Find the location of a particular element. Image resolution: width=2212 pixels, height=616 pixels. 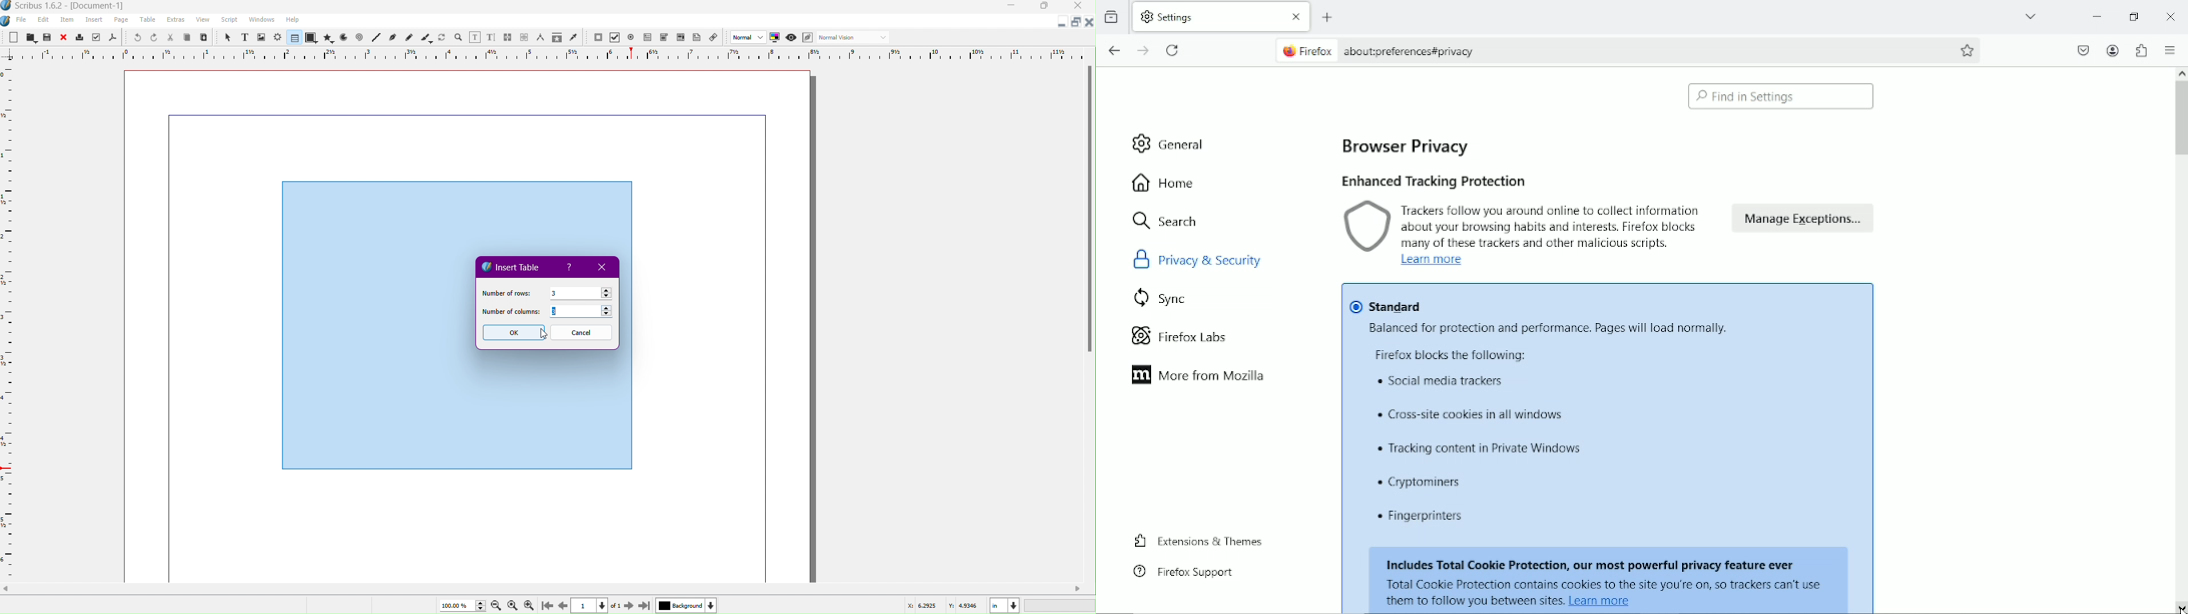

minimize is located at coordinates (2098, 15).